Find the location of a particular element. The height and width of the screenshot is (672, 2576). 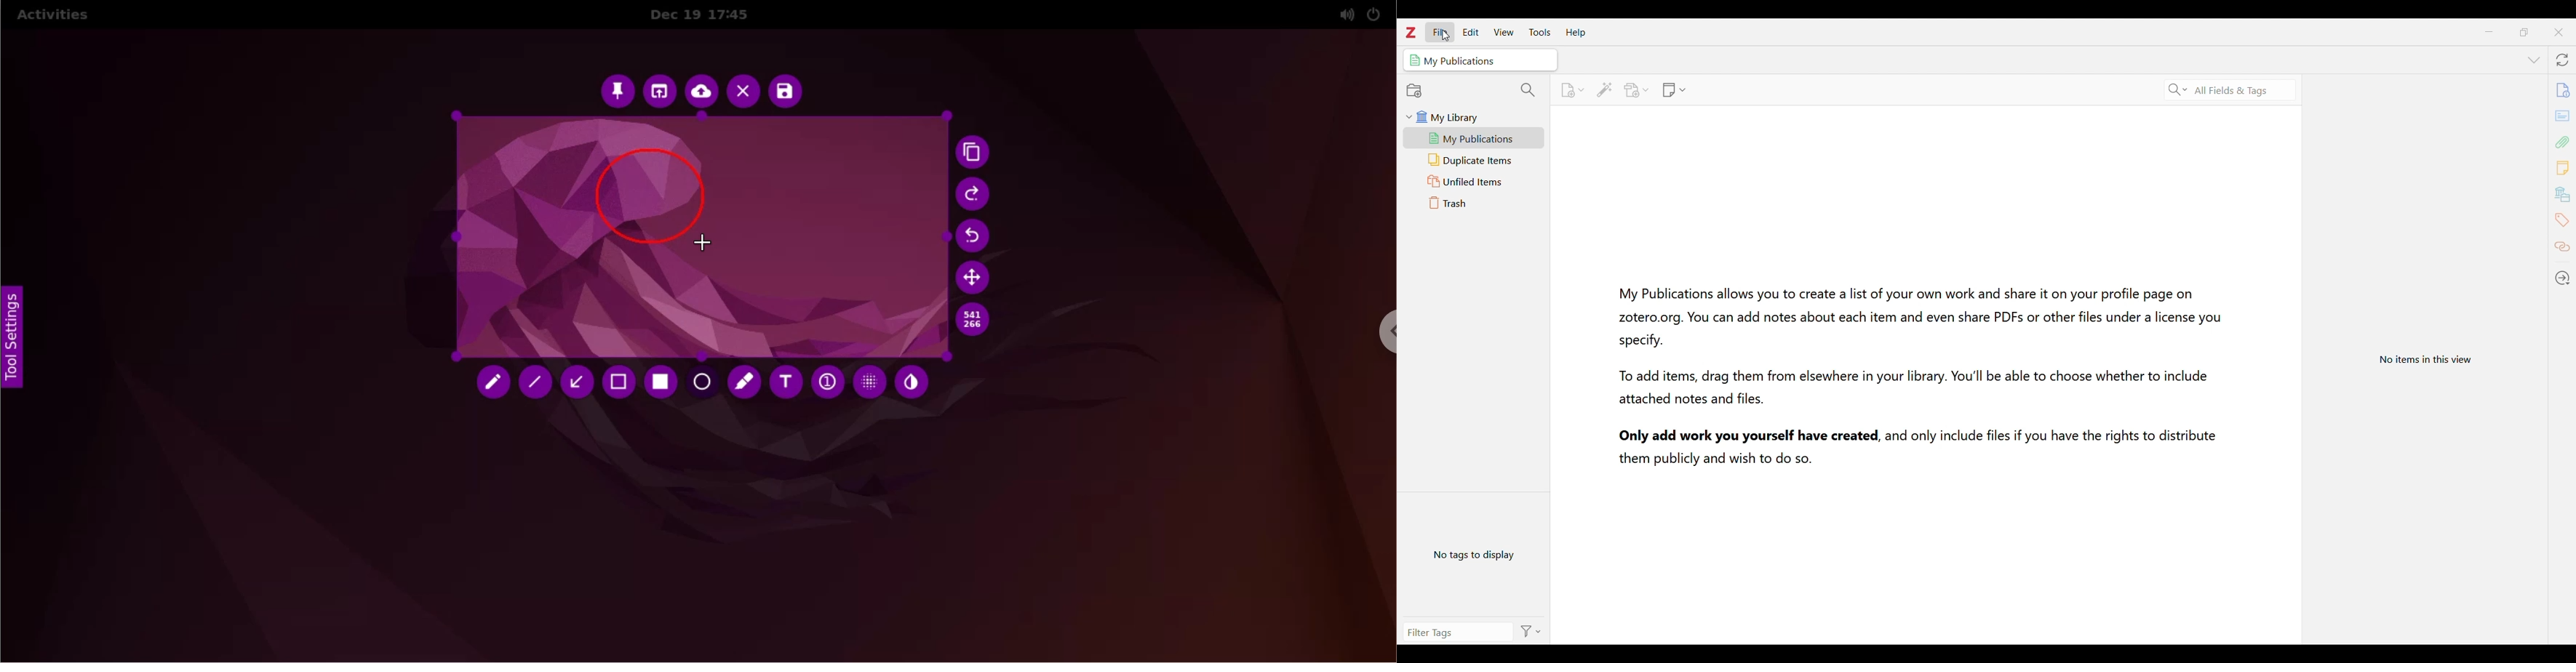

Related is located at coordinates (2562, 248).